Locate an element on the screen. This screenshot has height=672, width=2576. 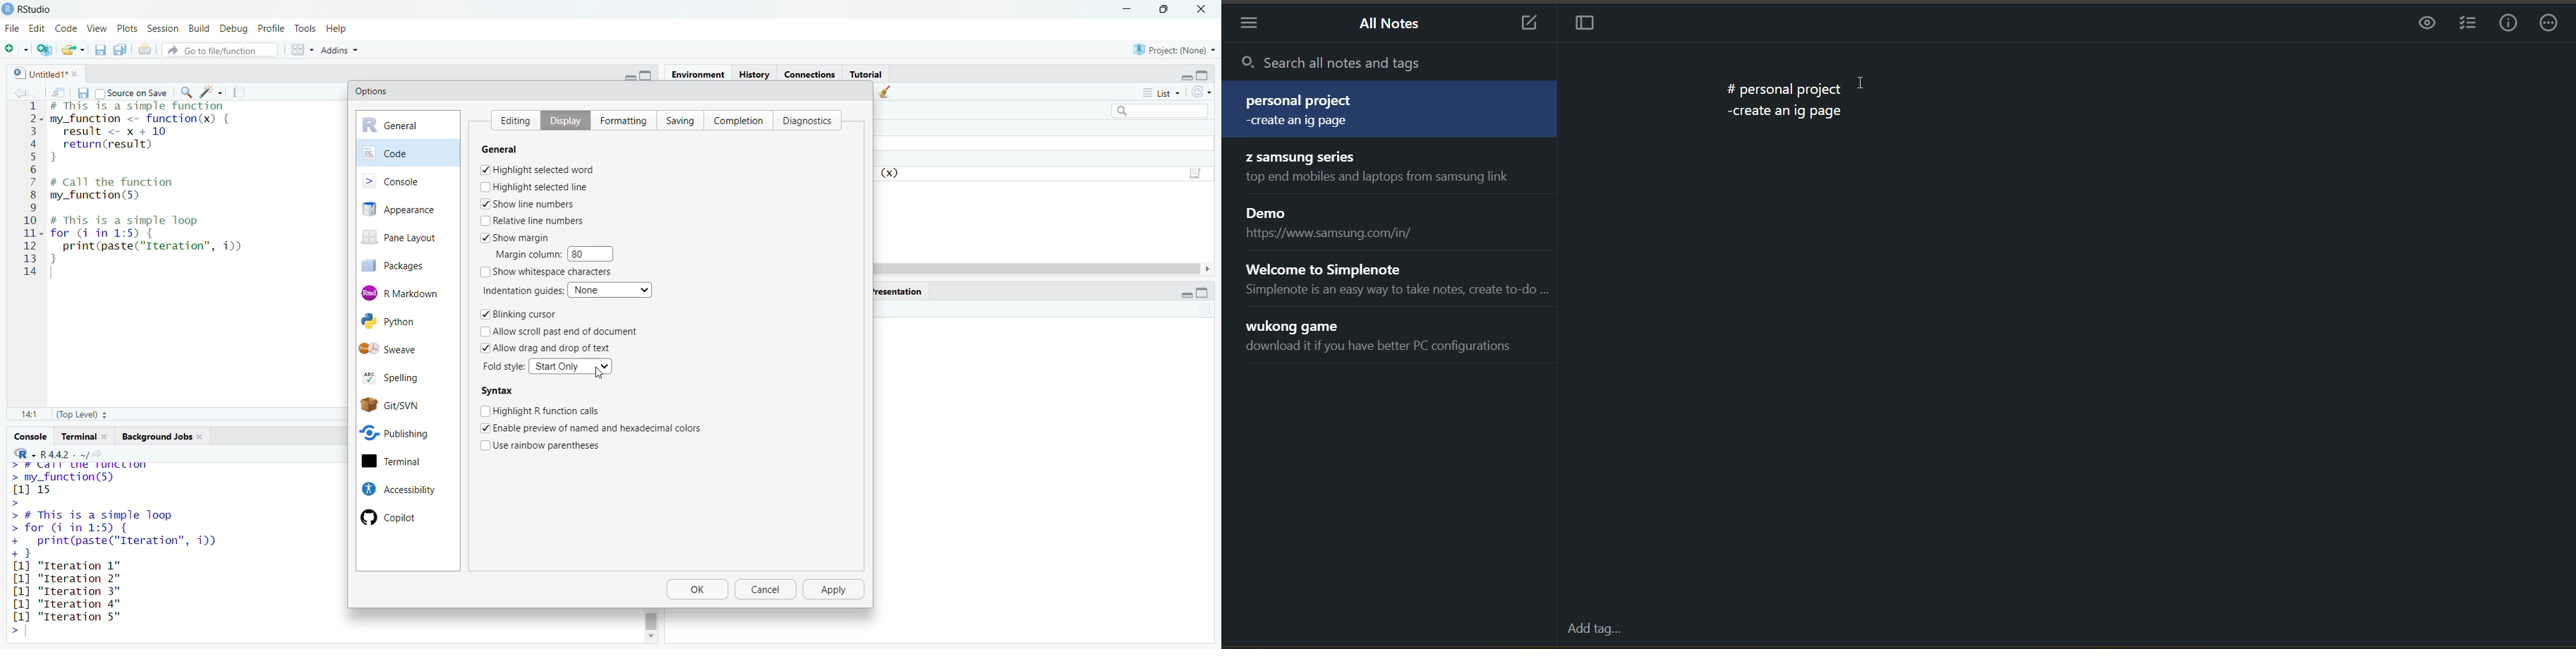
tools is located at coordinates (307, 28).